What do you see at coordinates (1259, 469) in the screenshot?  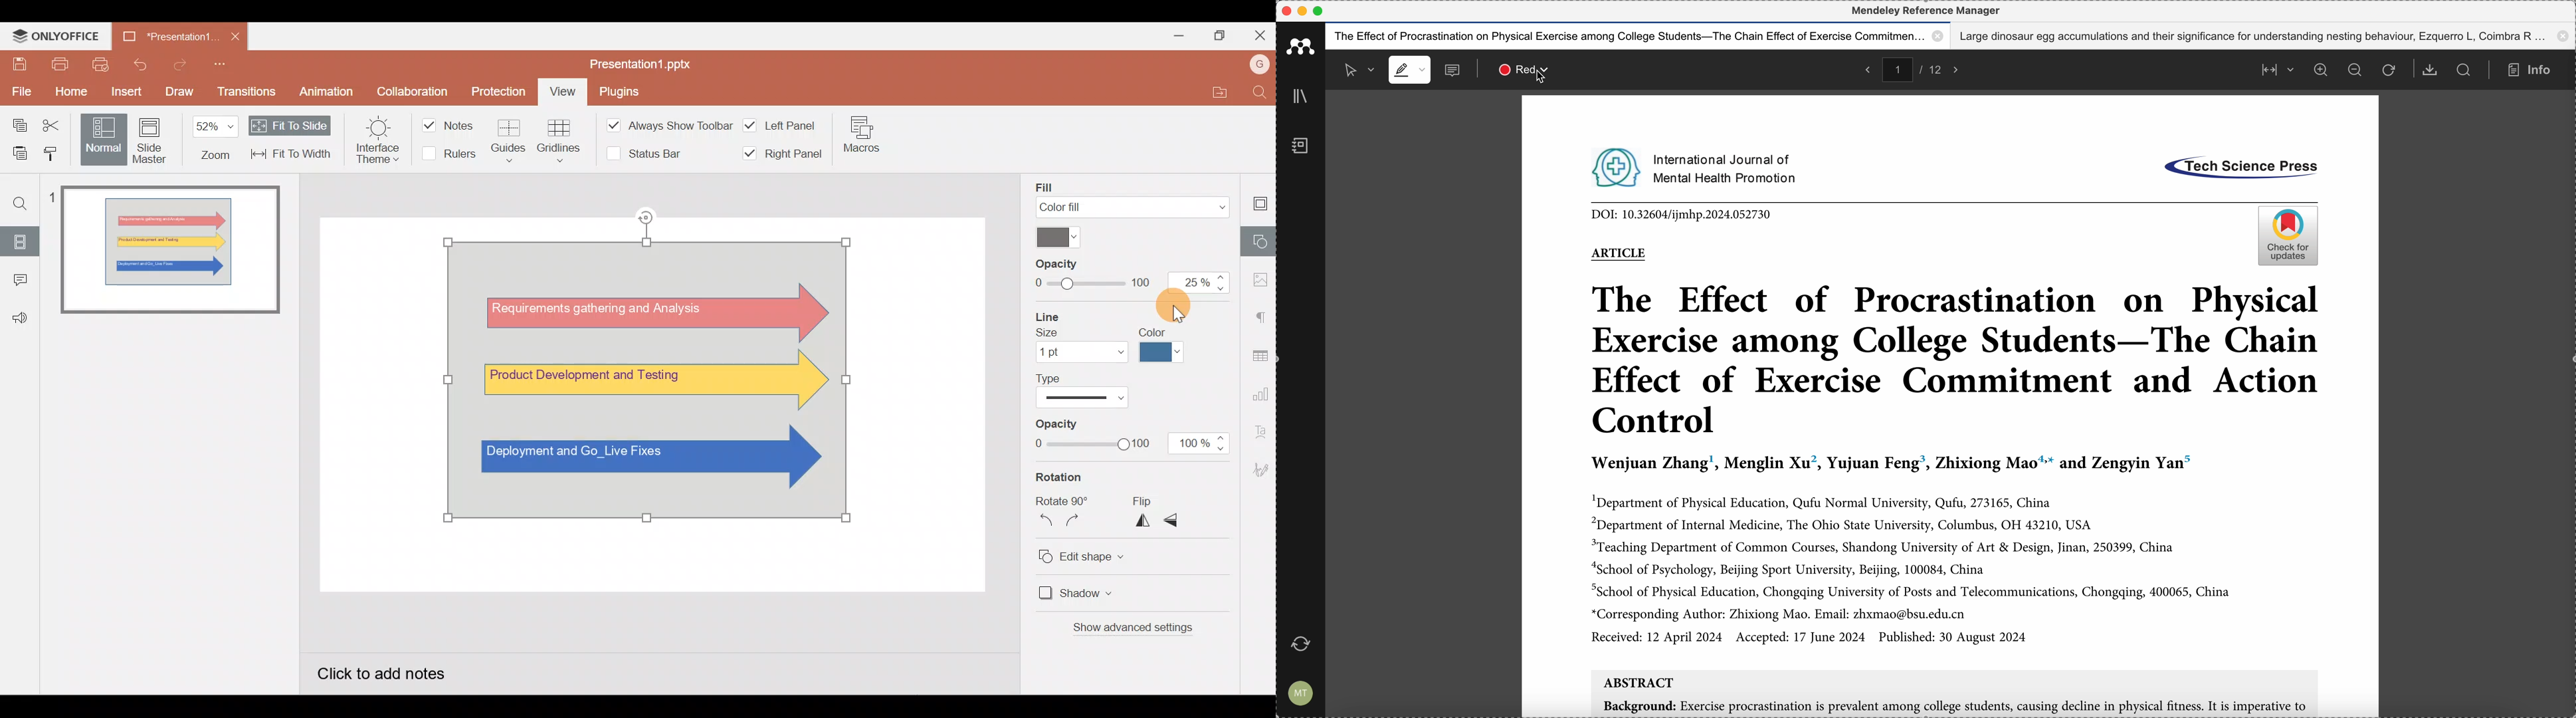 I see `Signature settings` at bounding box center [1259, 469].